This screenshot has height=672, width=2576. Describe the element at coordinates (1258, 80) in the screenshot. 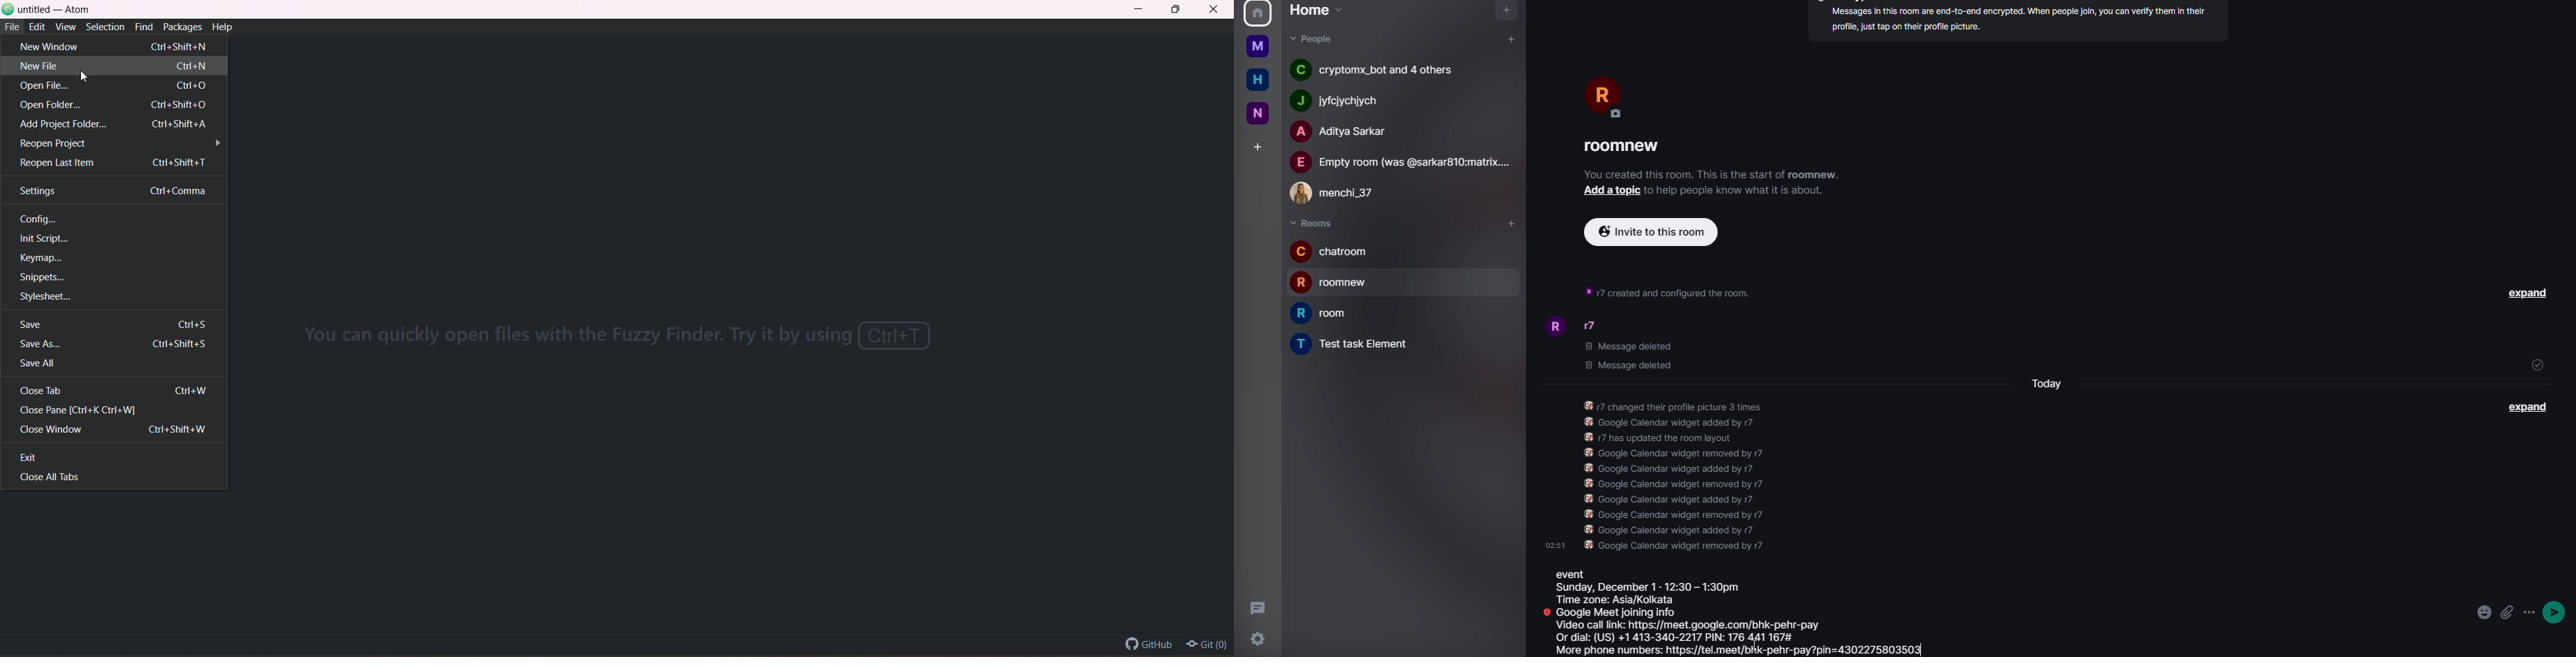

I see `home` at that location.